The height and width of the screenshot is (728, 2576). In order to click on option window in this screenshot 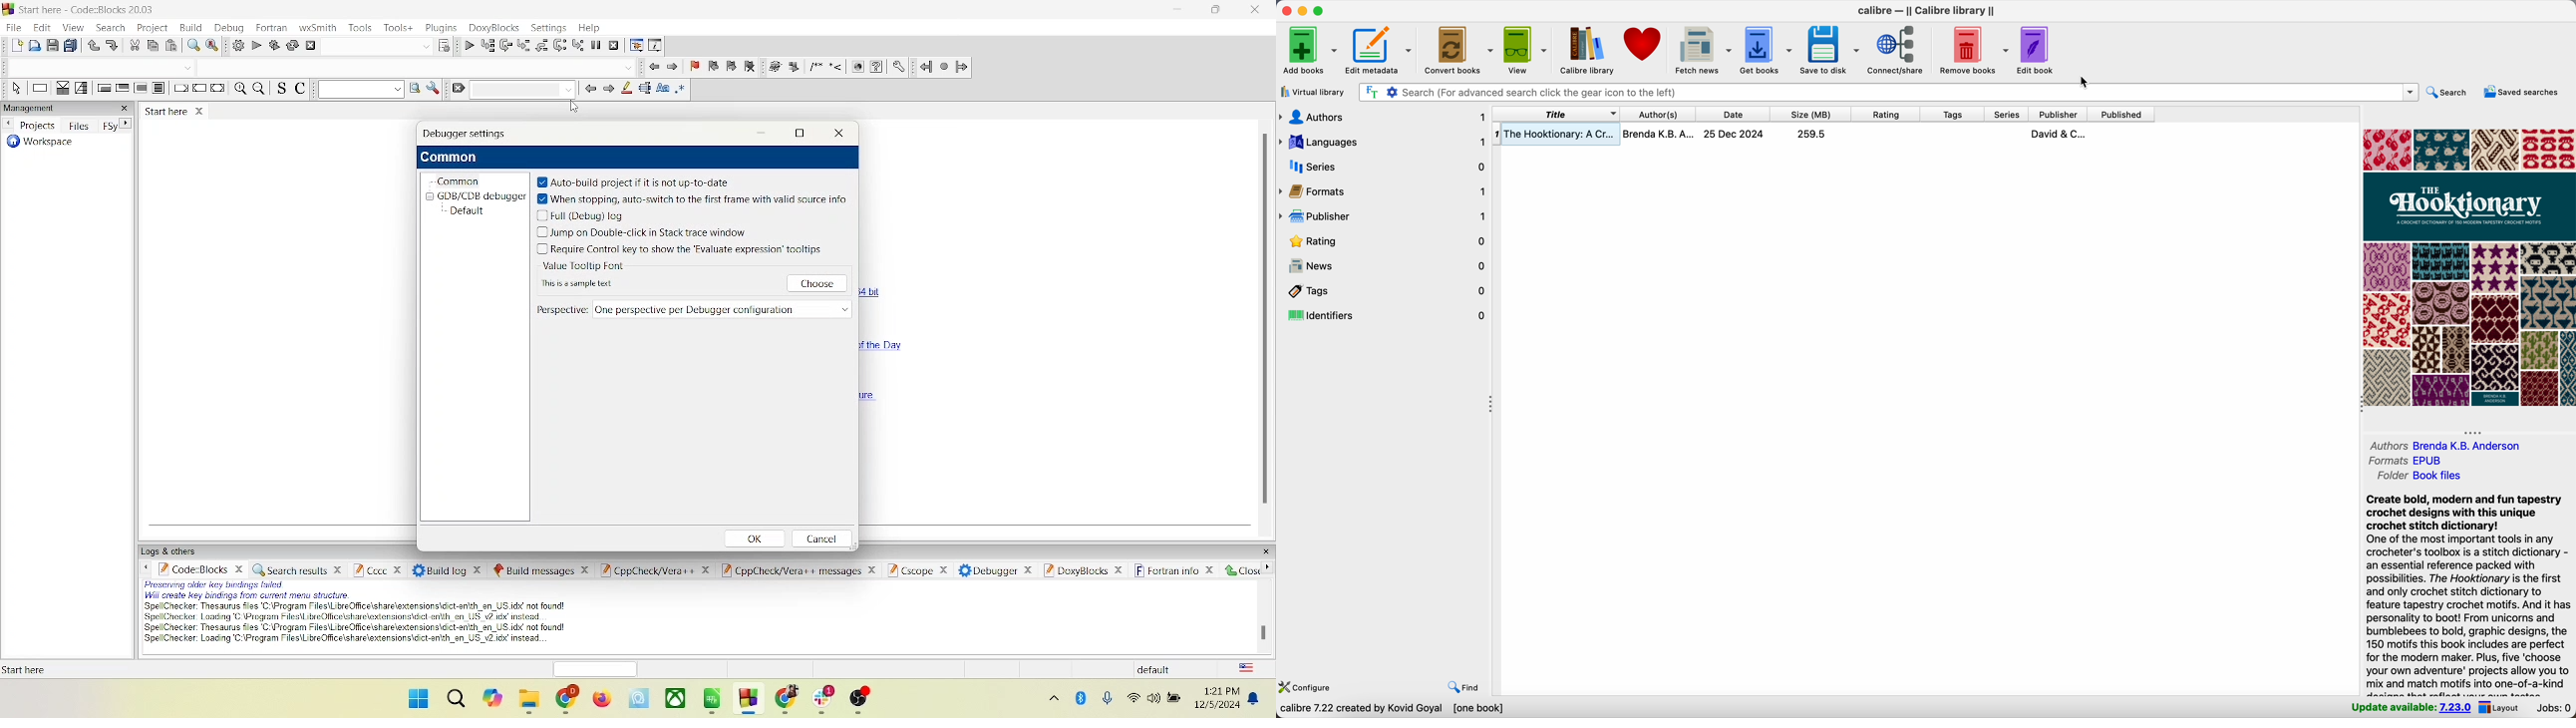, I will do `click(435, 88)`.